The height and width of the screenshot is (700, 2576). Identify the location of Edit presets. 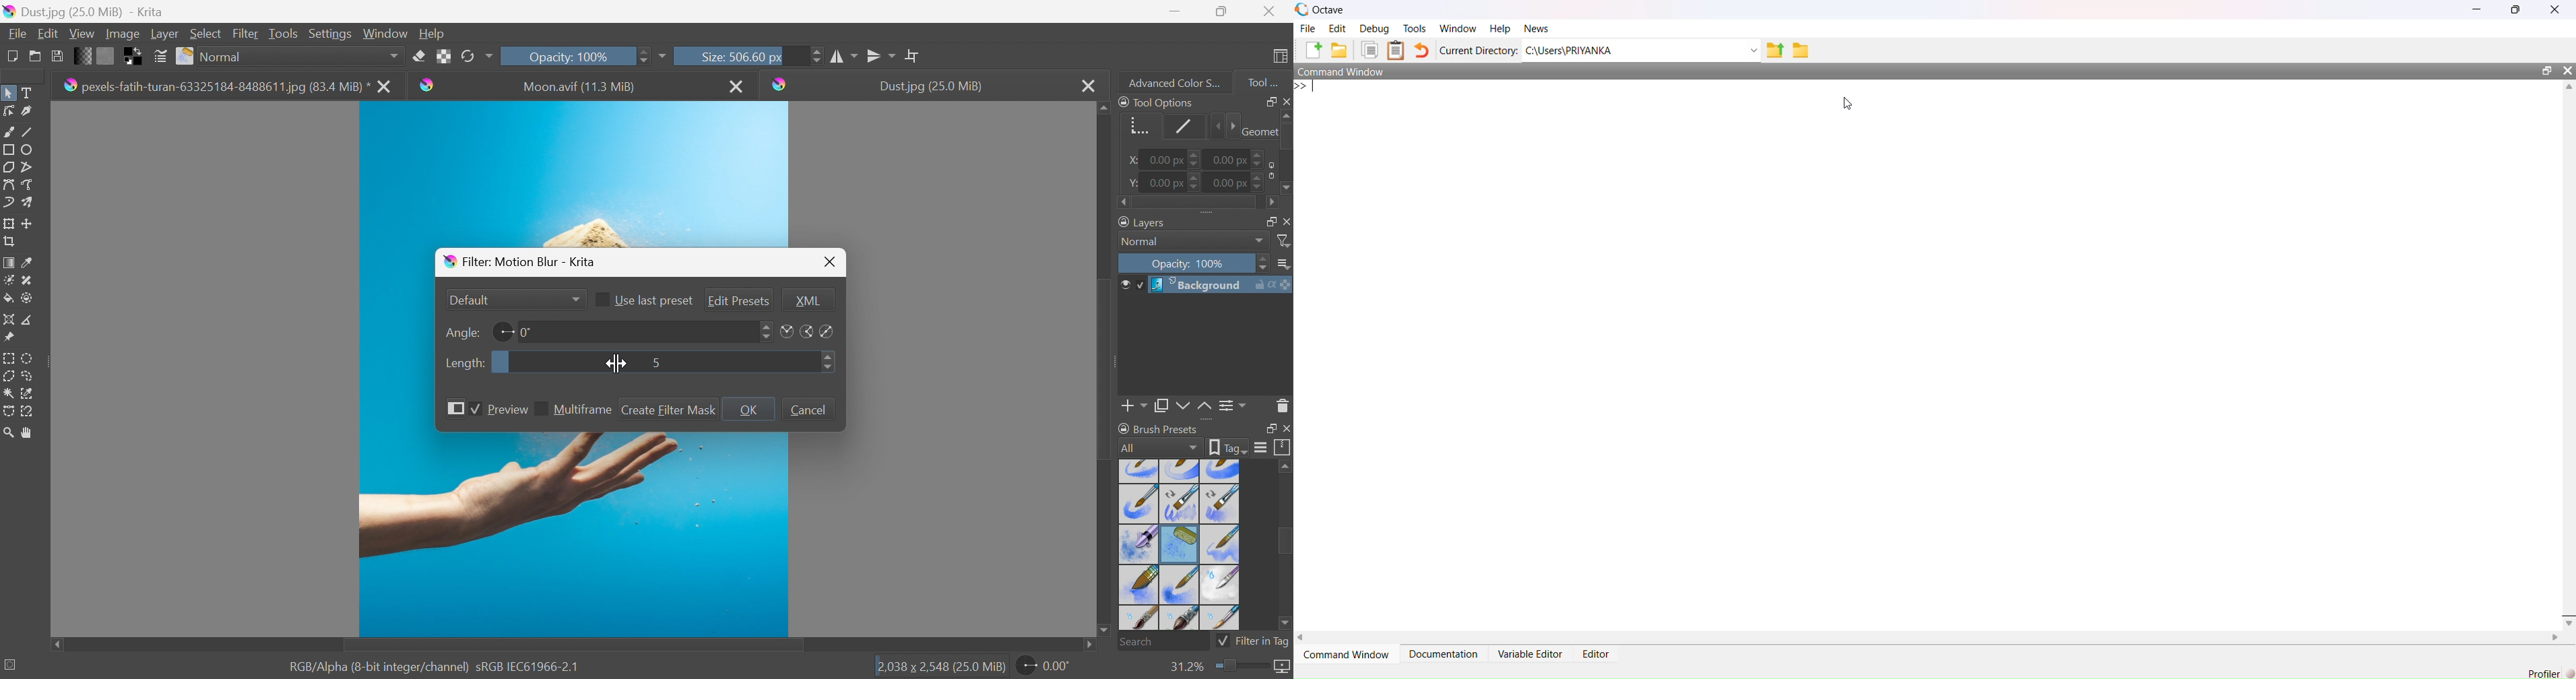
(739, 302).